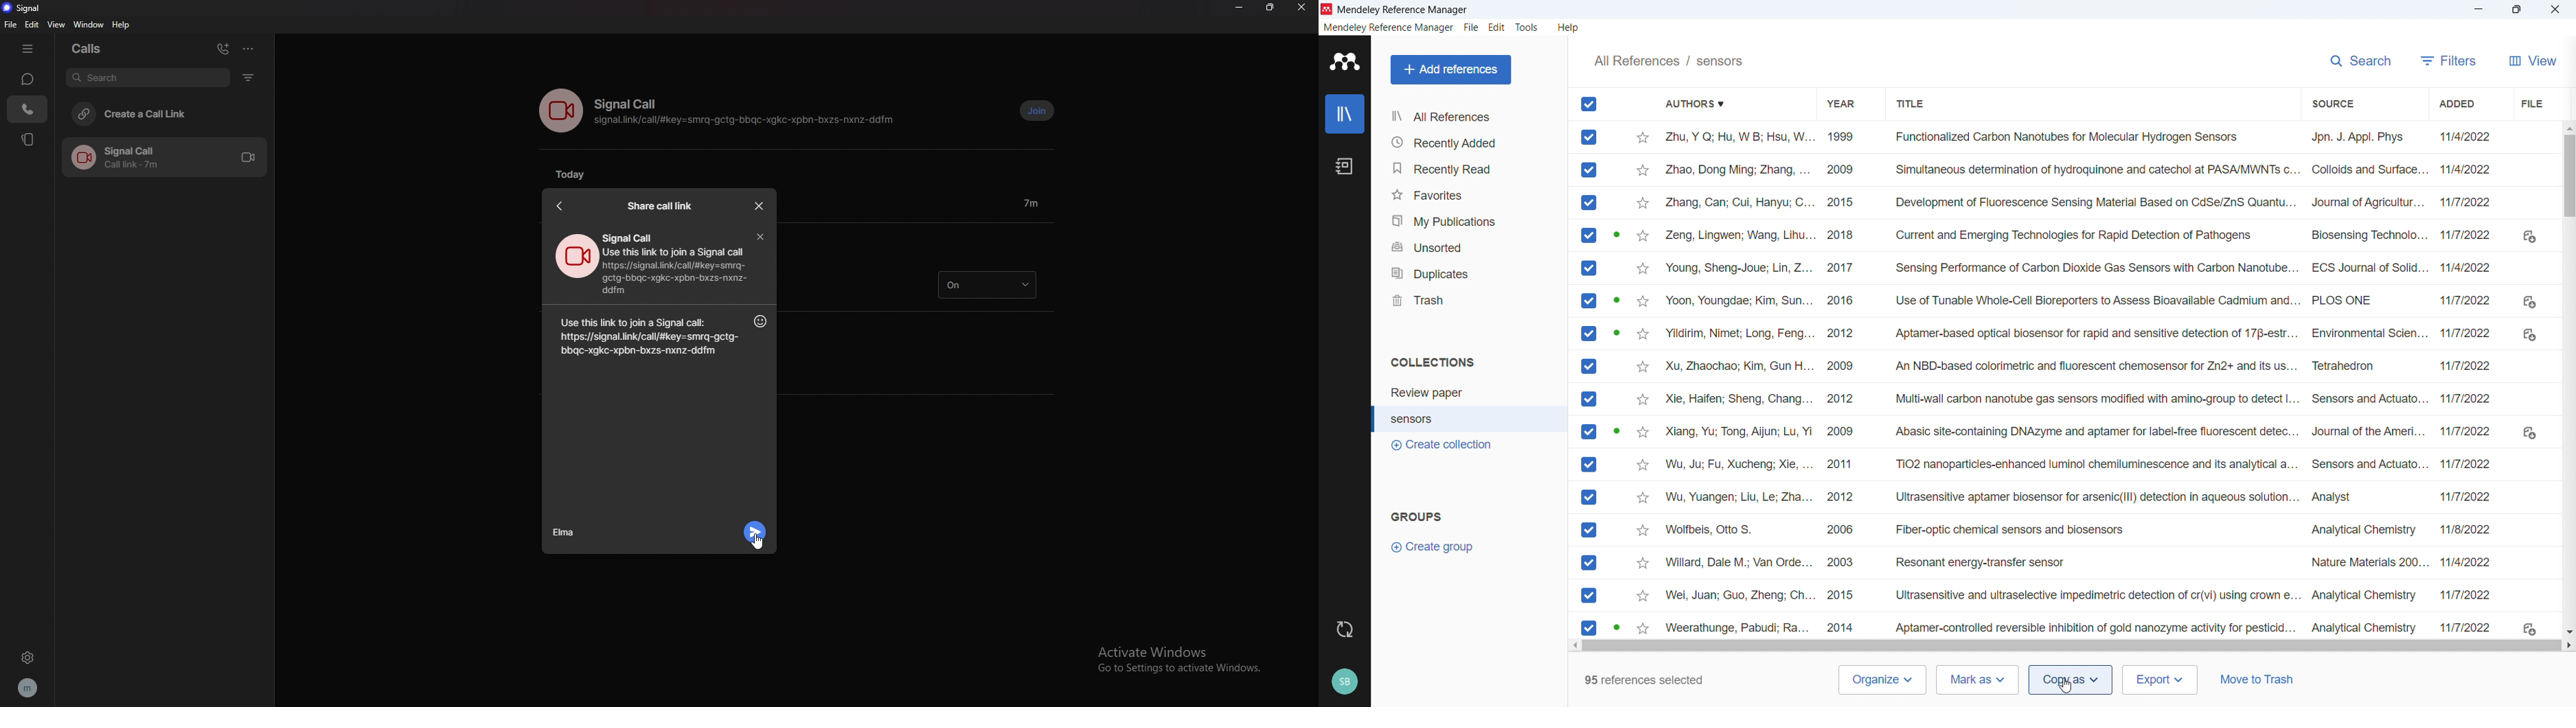 Image resolution: width=2576 pixels, height=728 pixels. What do you see at coordinates (1617, 332) in the screenshot?
I see `PDF available` at bounding box center [1617, 332].